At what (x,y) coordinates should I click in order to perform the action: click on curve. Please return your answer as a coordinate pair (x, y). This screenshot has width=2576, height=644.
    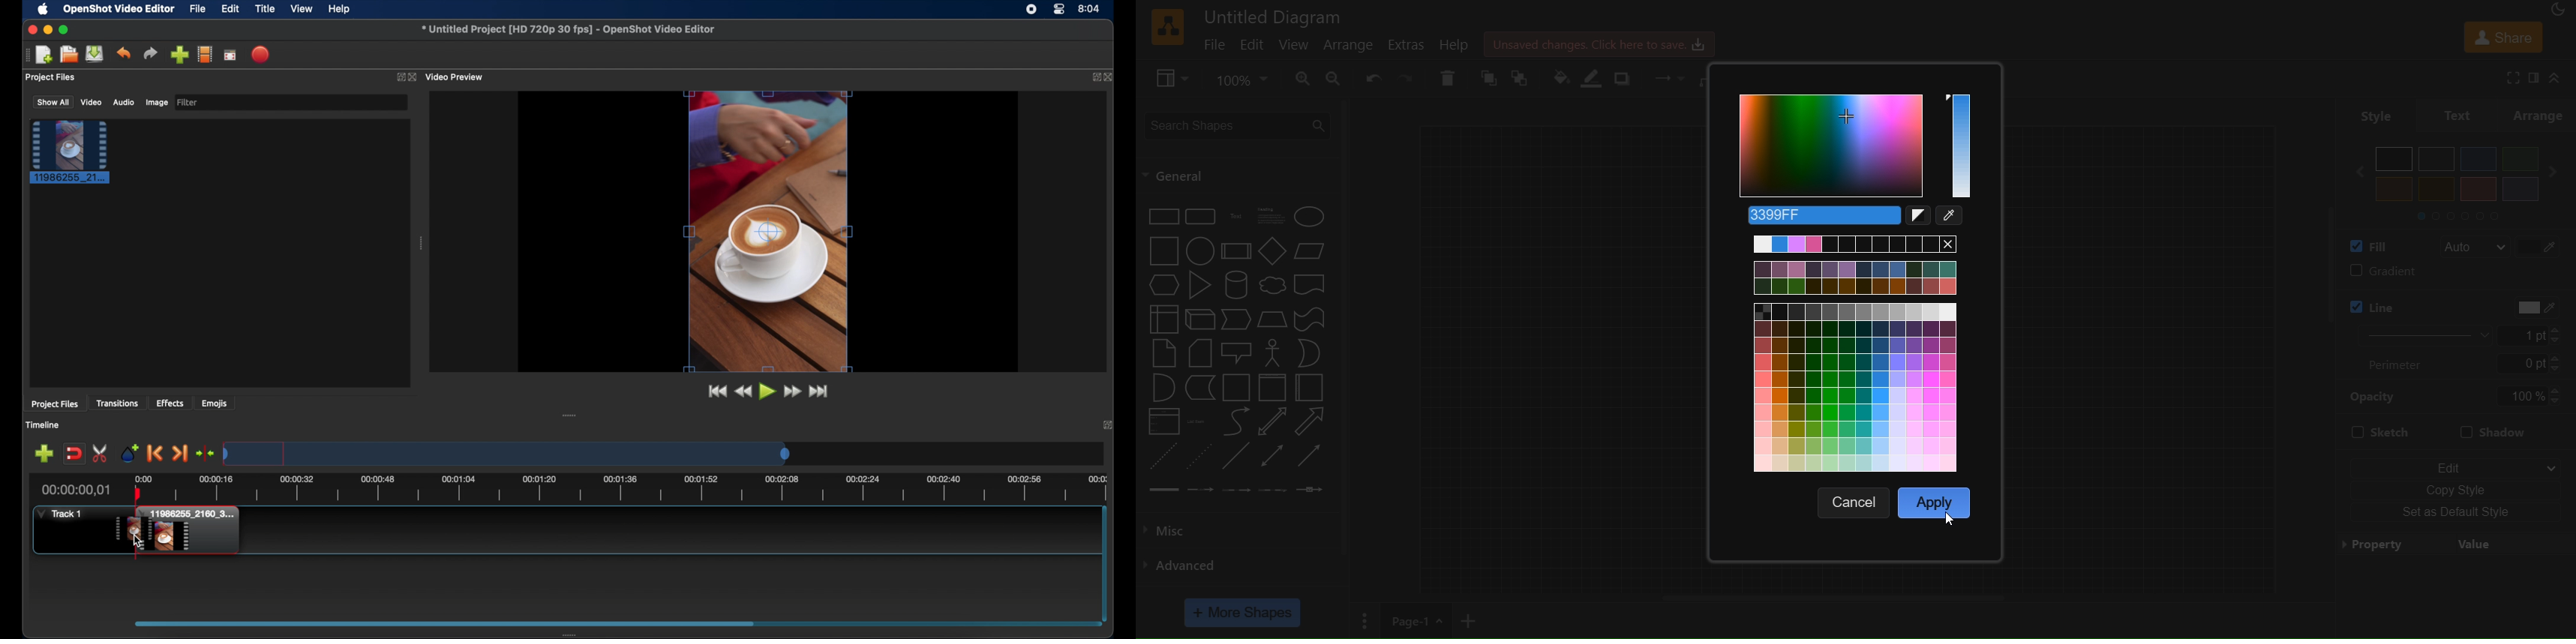
    Looking at the image, I should click on (1236, 423).